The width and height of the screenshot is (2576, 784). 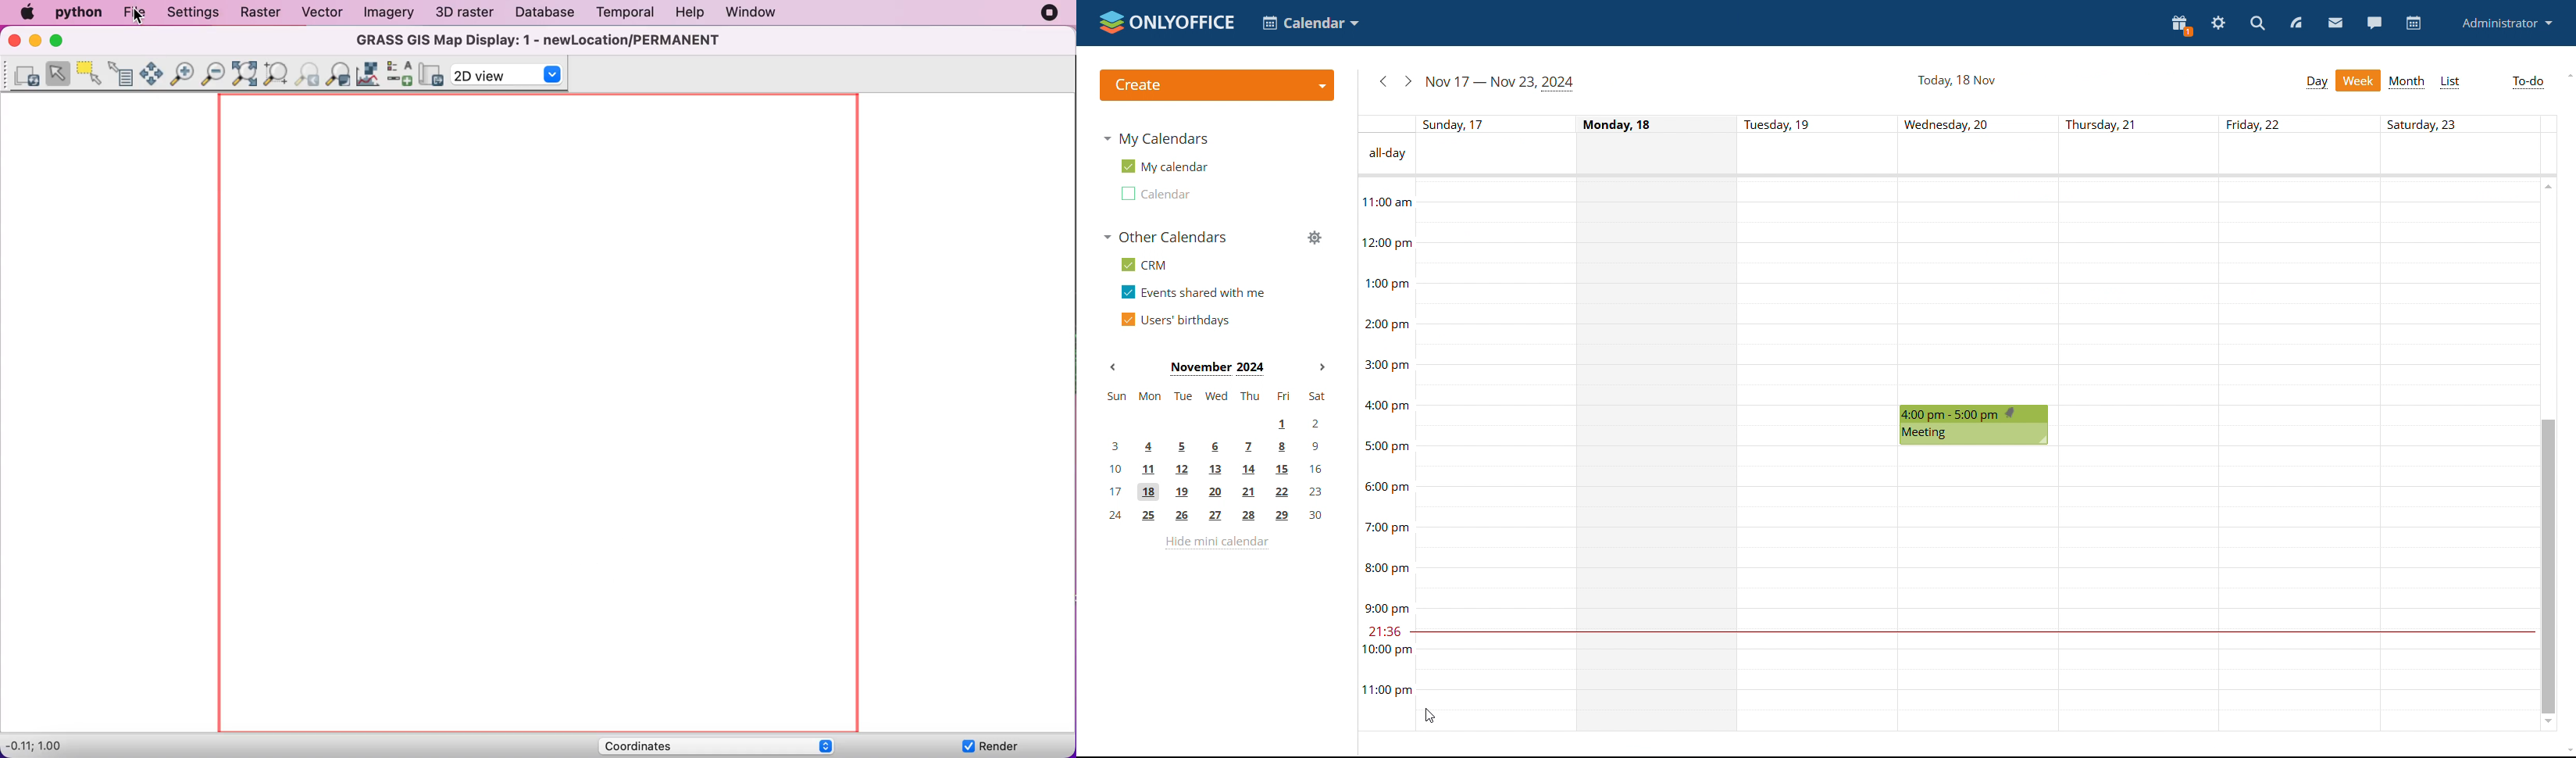 I want to click on list view, so click(x=2449, y=82).